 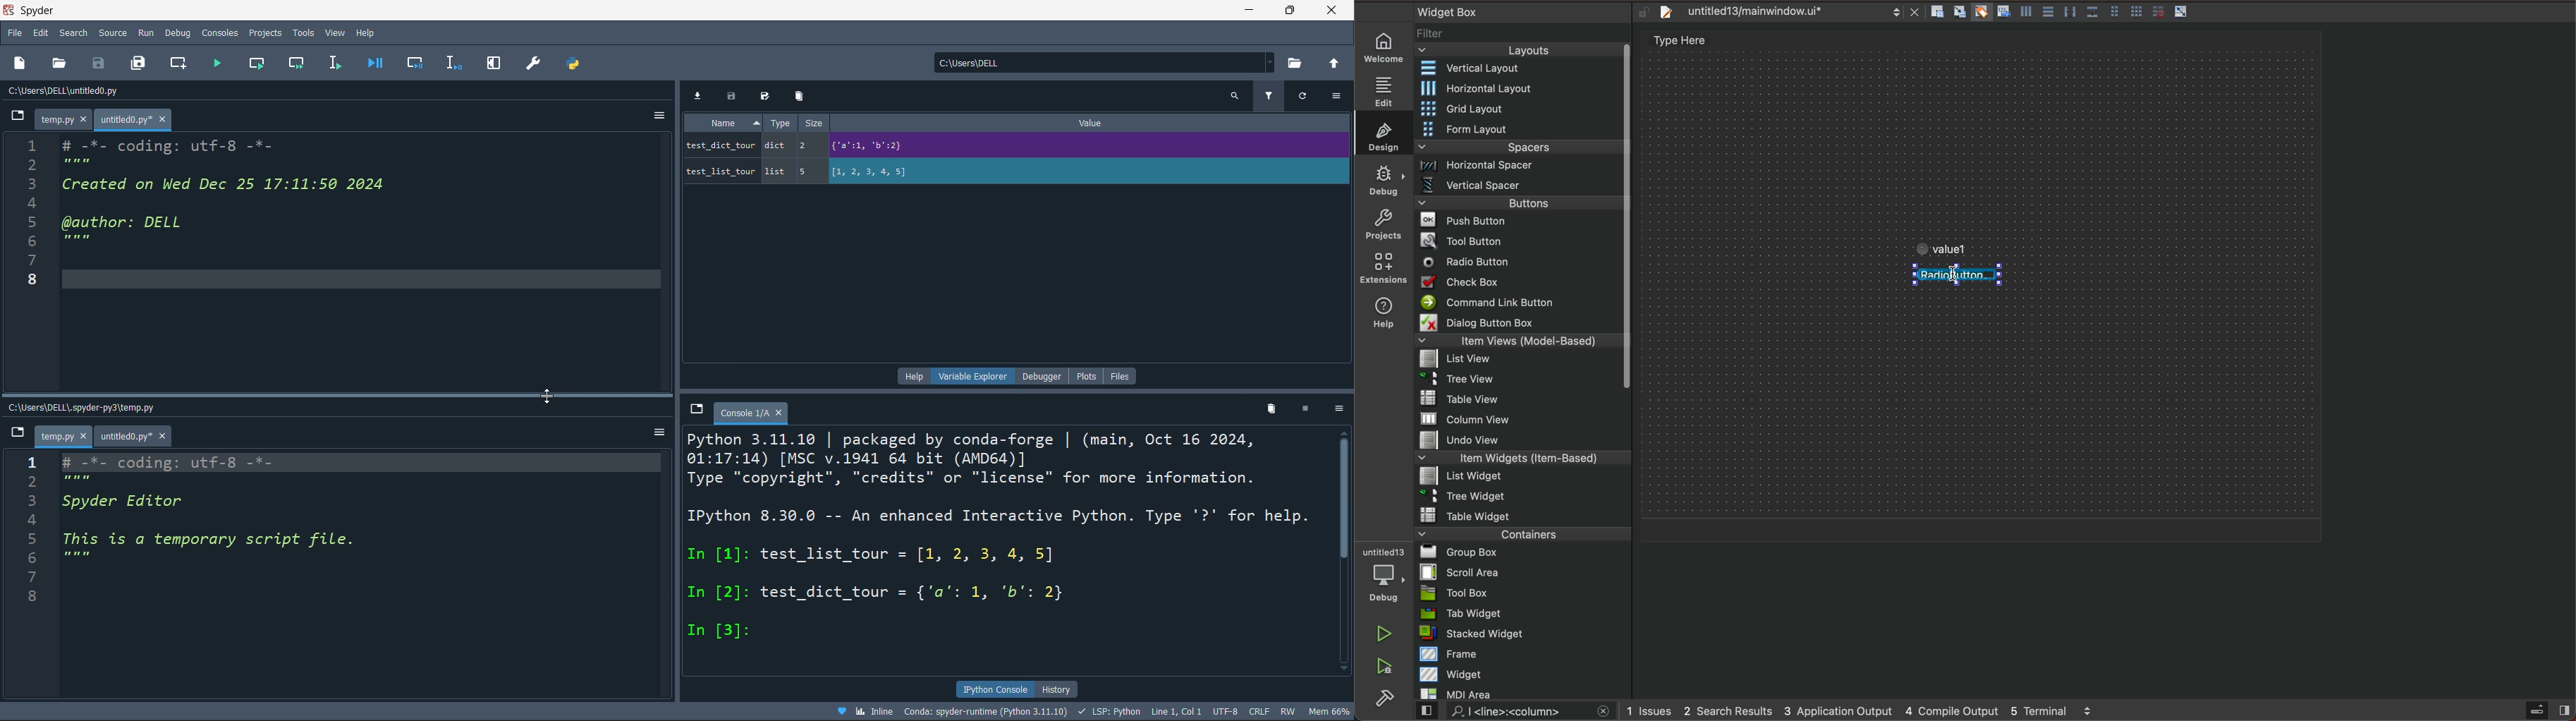 What do you see at coordinates (2002, 13) in the screenshot?
I see `` at bounding box center [2002, 13].